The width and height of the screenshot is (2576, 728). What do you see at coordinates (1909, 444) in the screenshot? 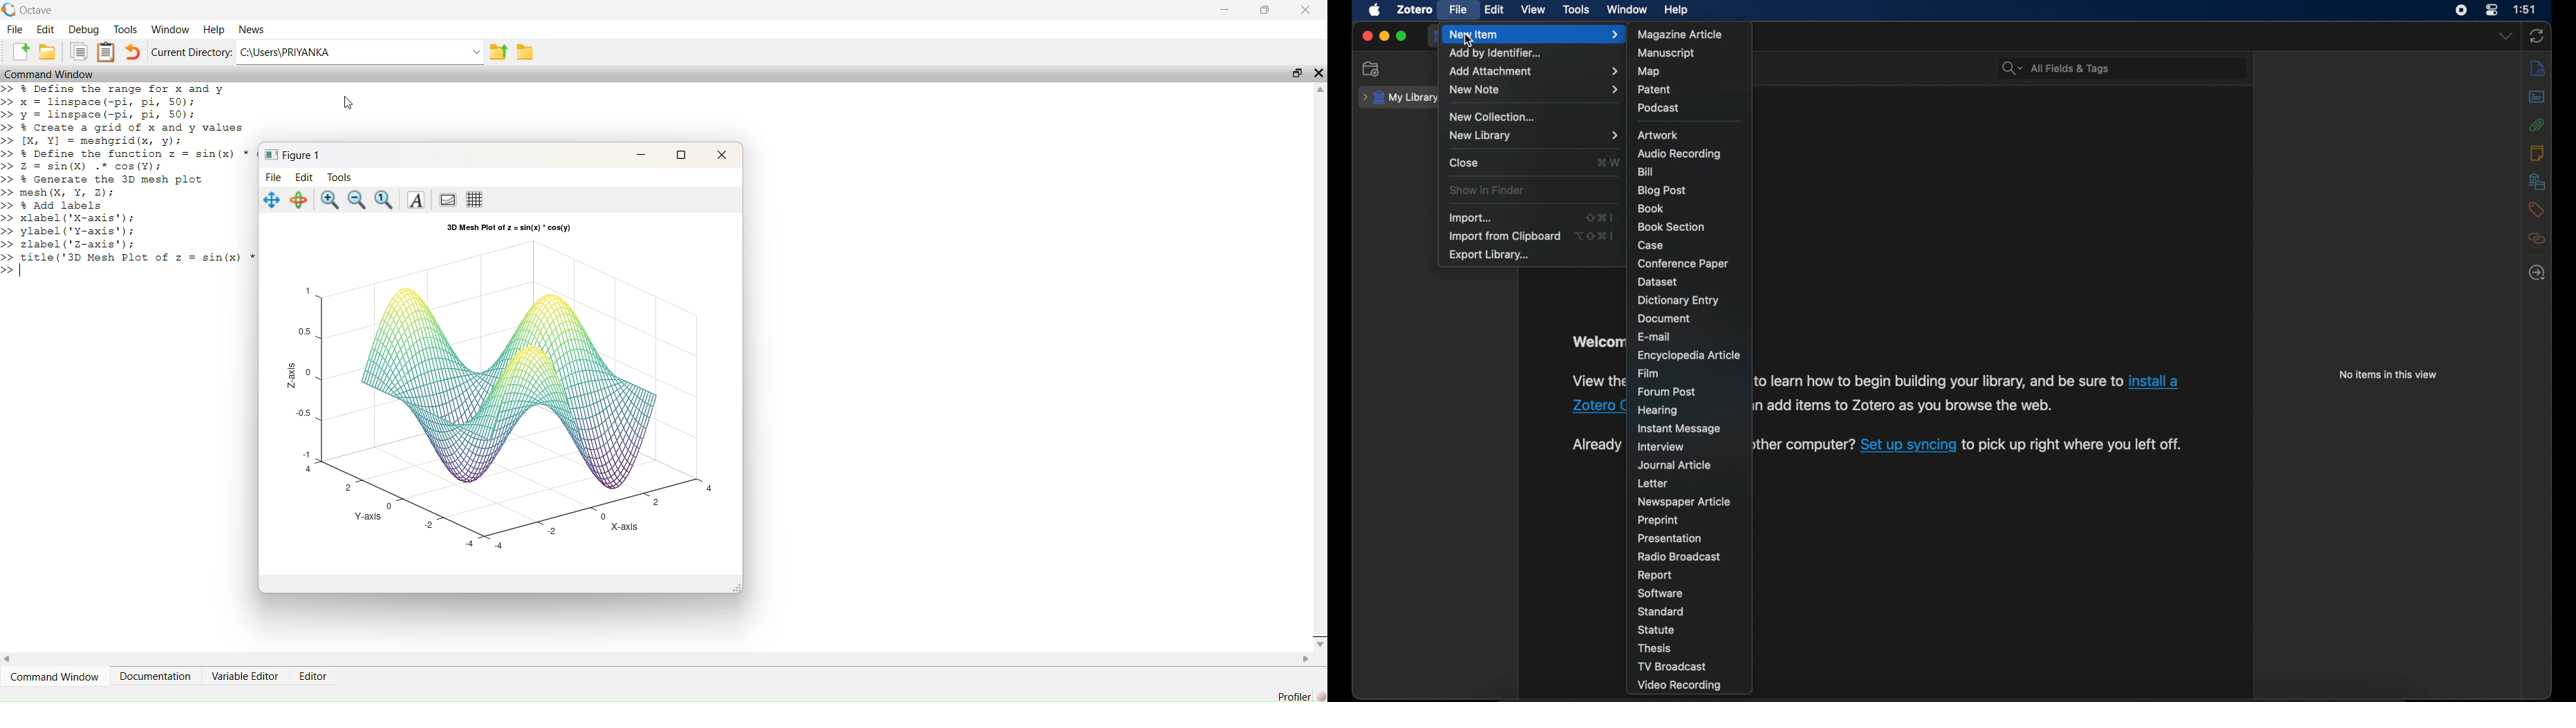
I see `Set up syncing` at bounding box center [1909, 444].